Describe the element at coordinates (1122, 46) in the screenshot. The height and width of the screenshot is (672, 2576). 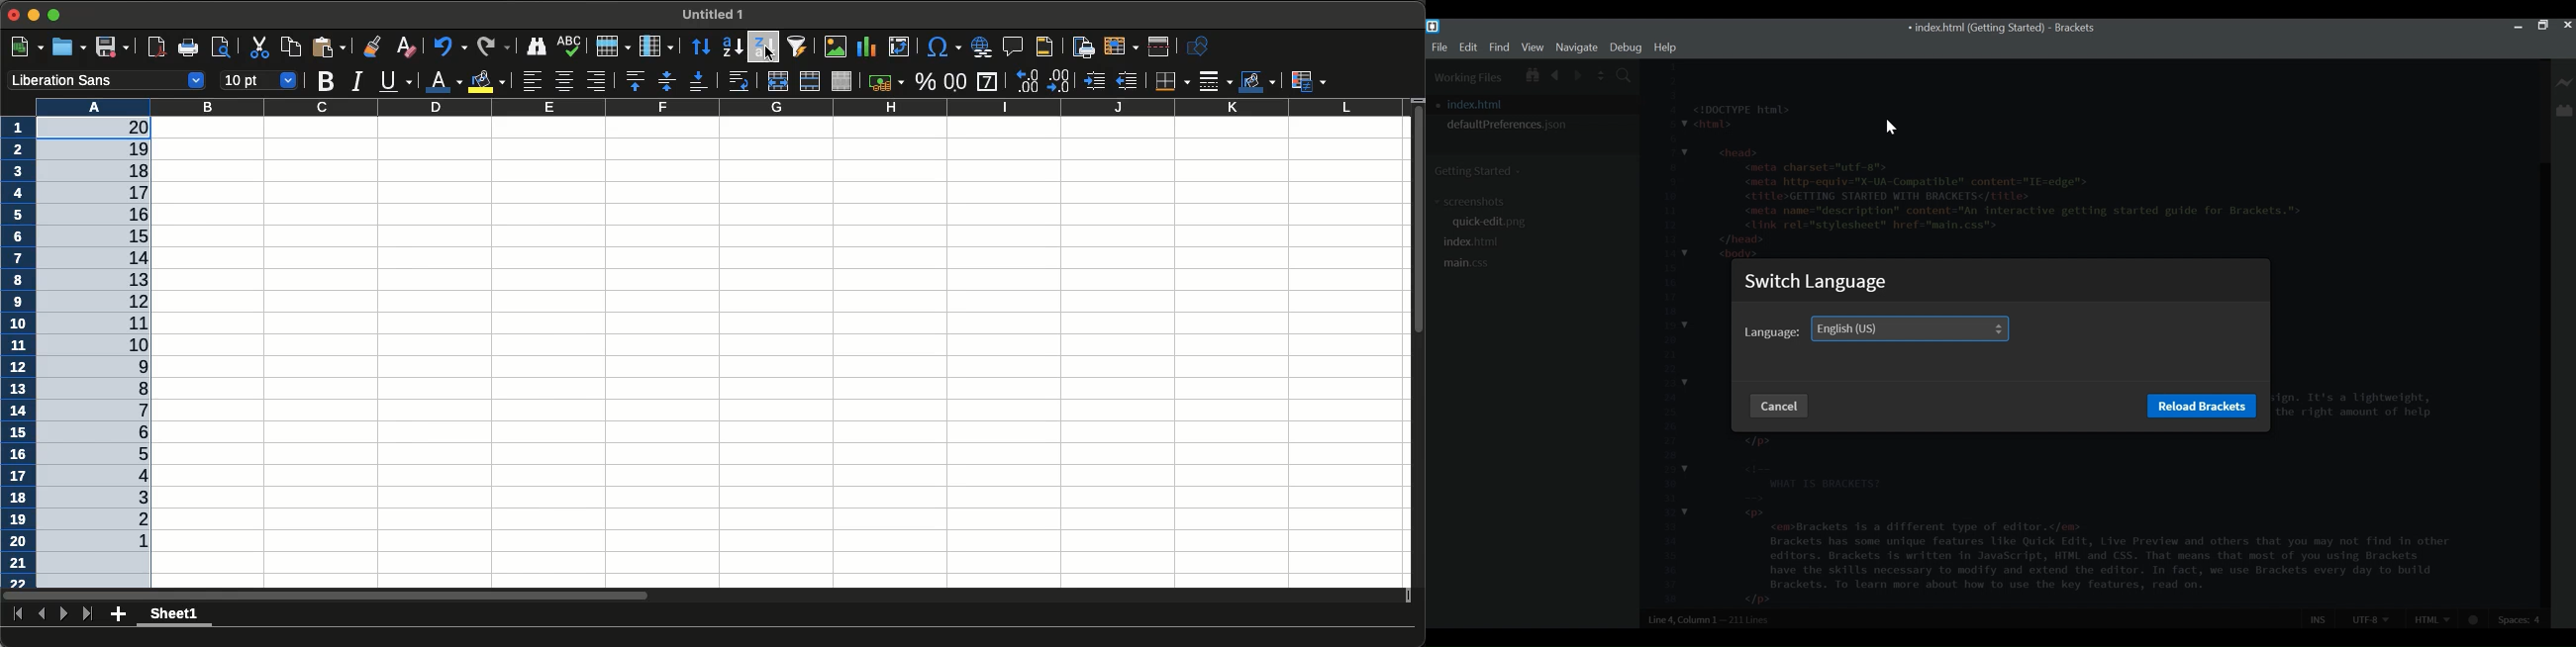
I see `Freeze rows and columns` at that location.